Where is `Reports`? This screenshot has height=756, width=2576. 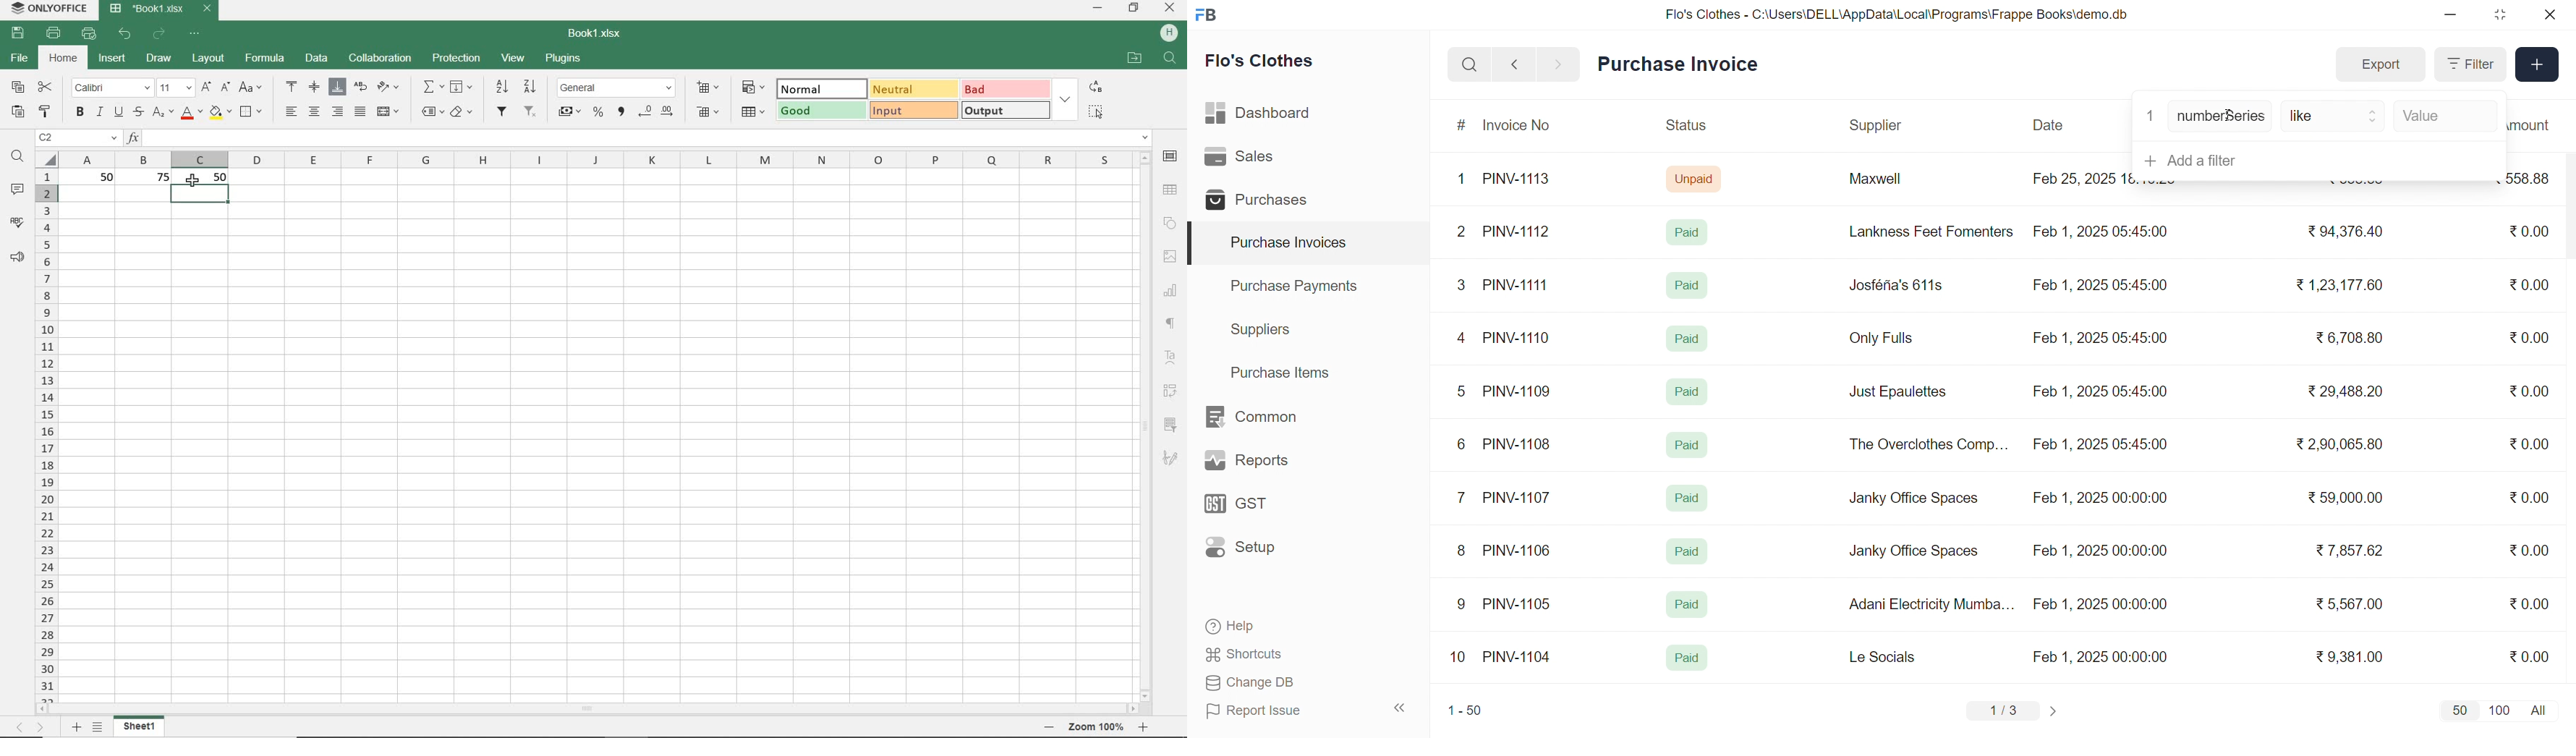 Reports is located at coordinates (1264, 464).